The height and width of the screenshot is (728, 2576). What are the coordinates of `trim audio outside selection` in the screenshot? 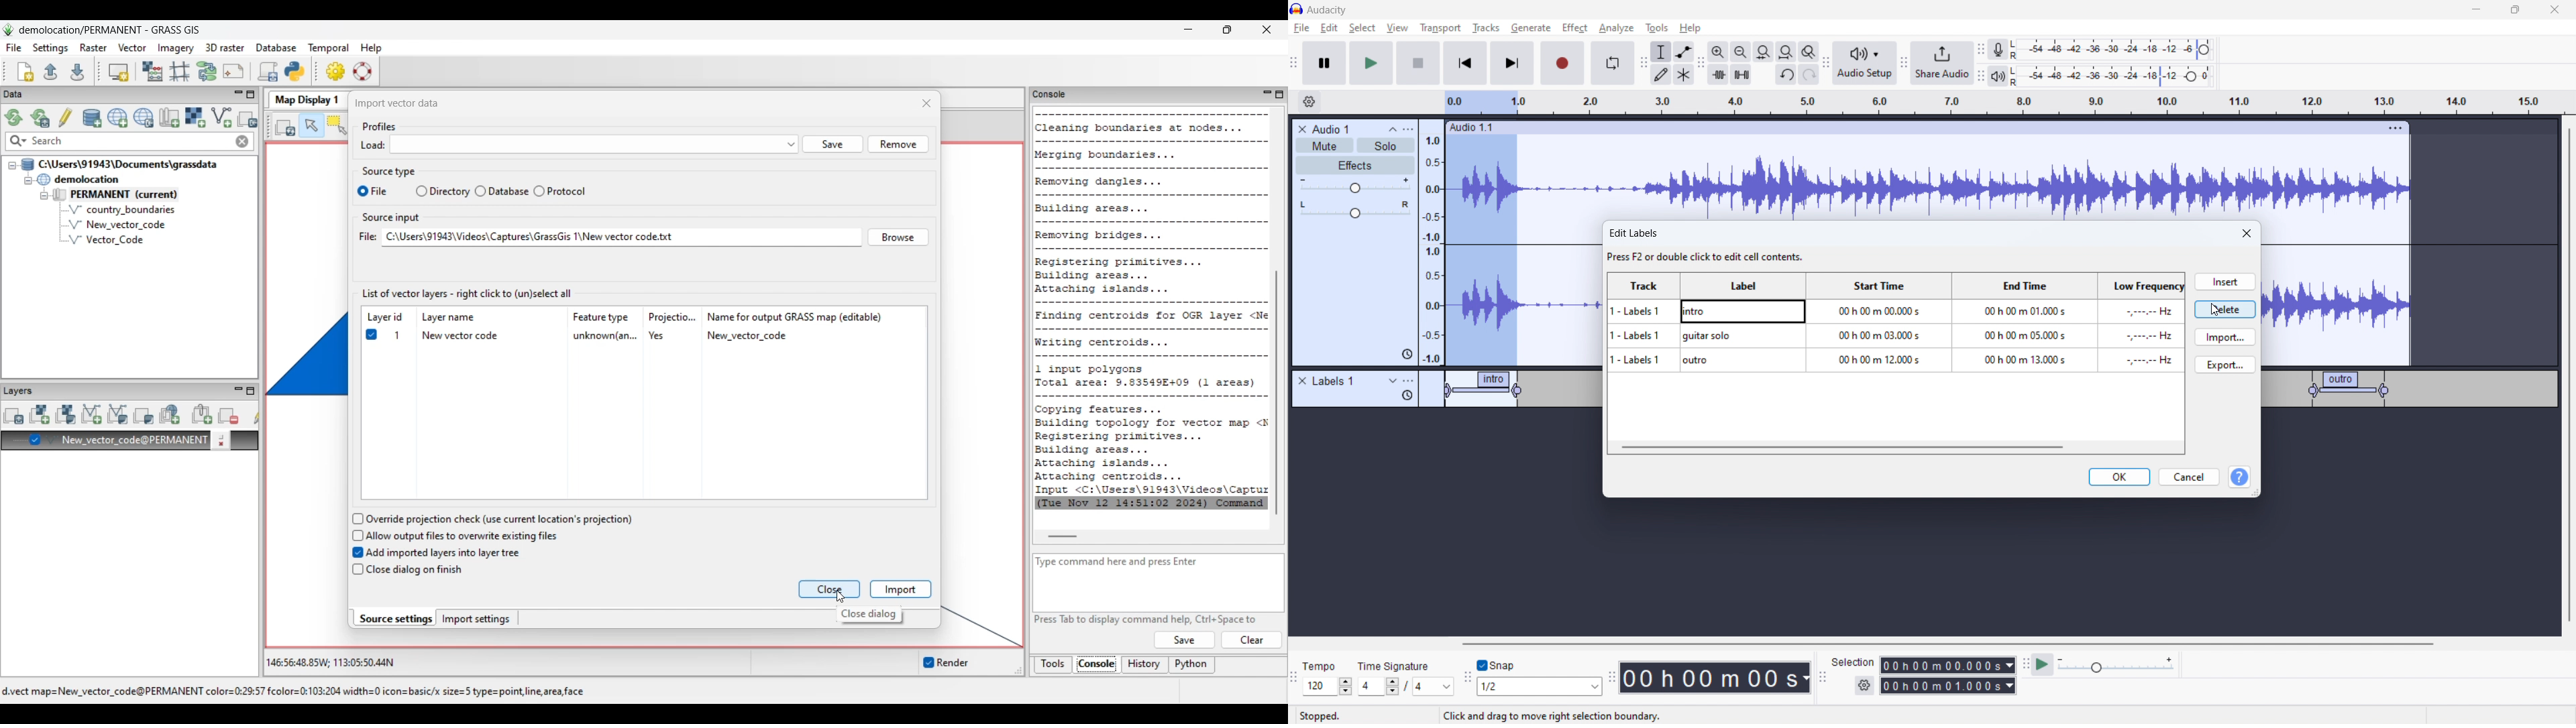 It's located at (1719, 74).